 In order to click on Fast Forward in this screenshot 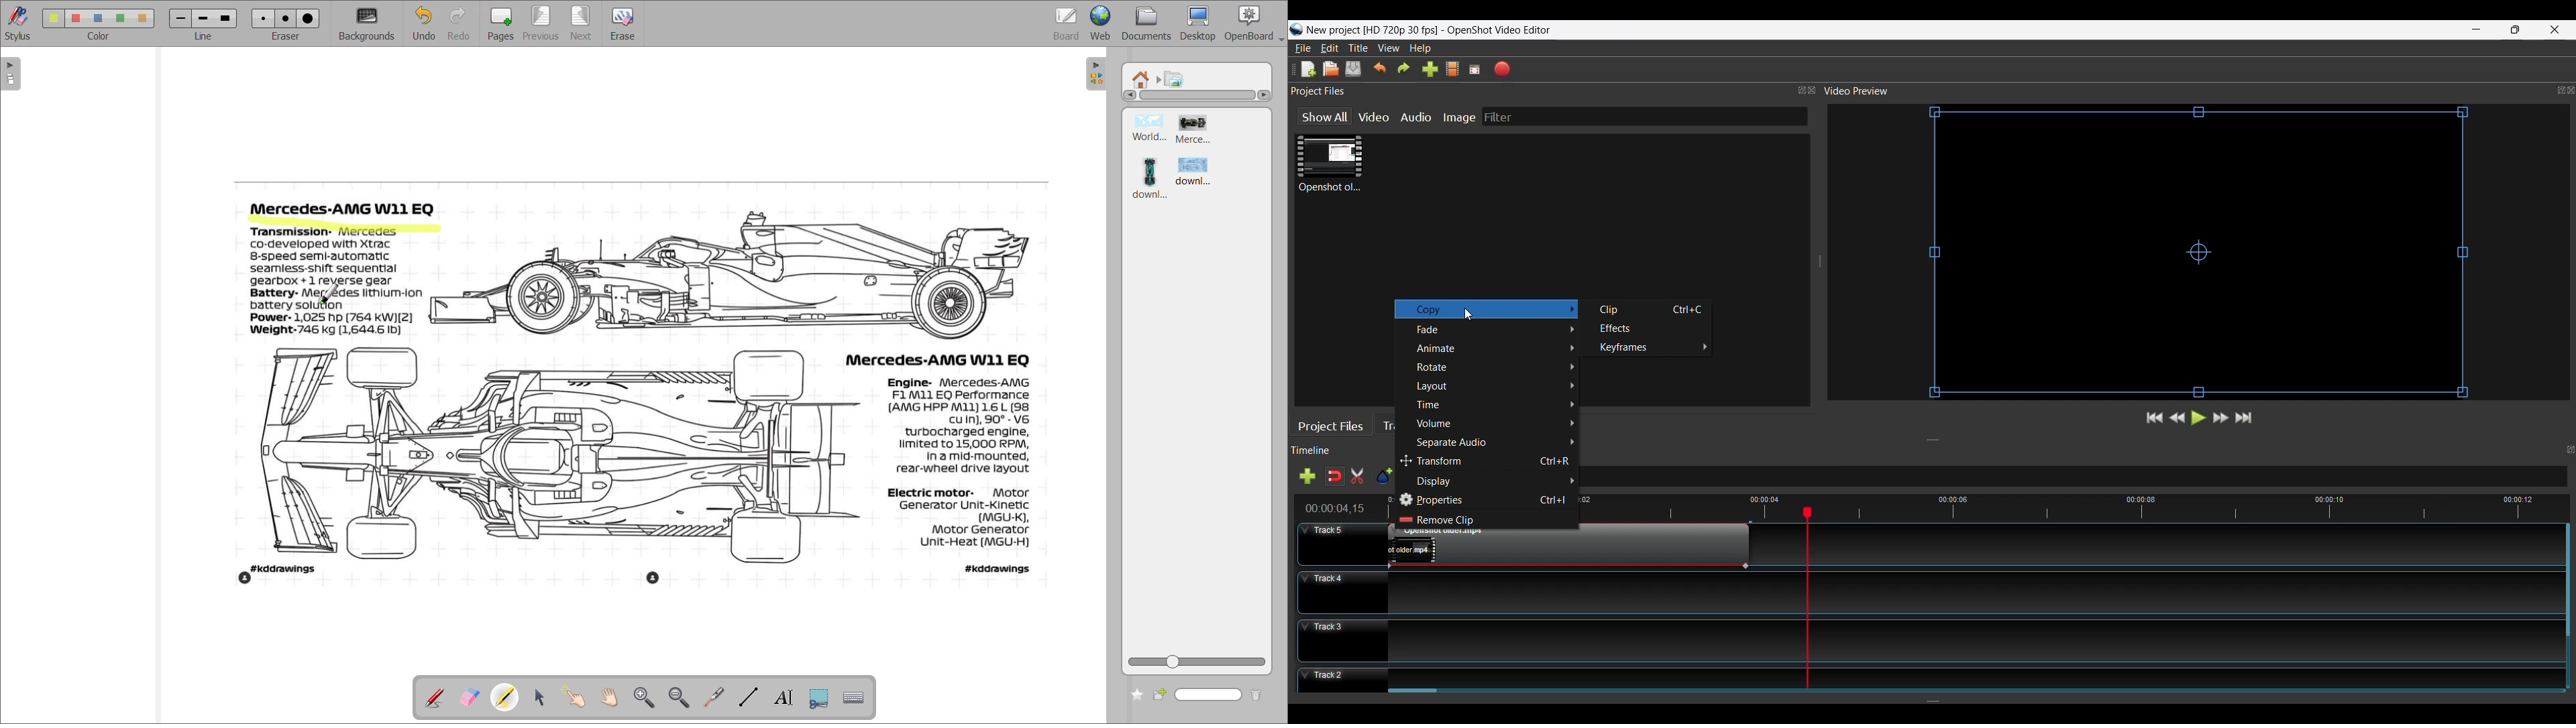, I will do `click(2221, 418)`.